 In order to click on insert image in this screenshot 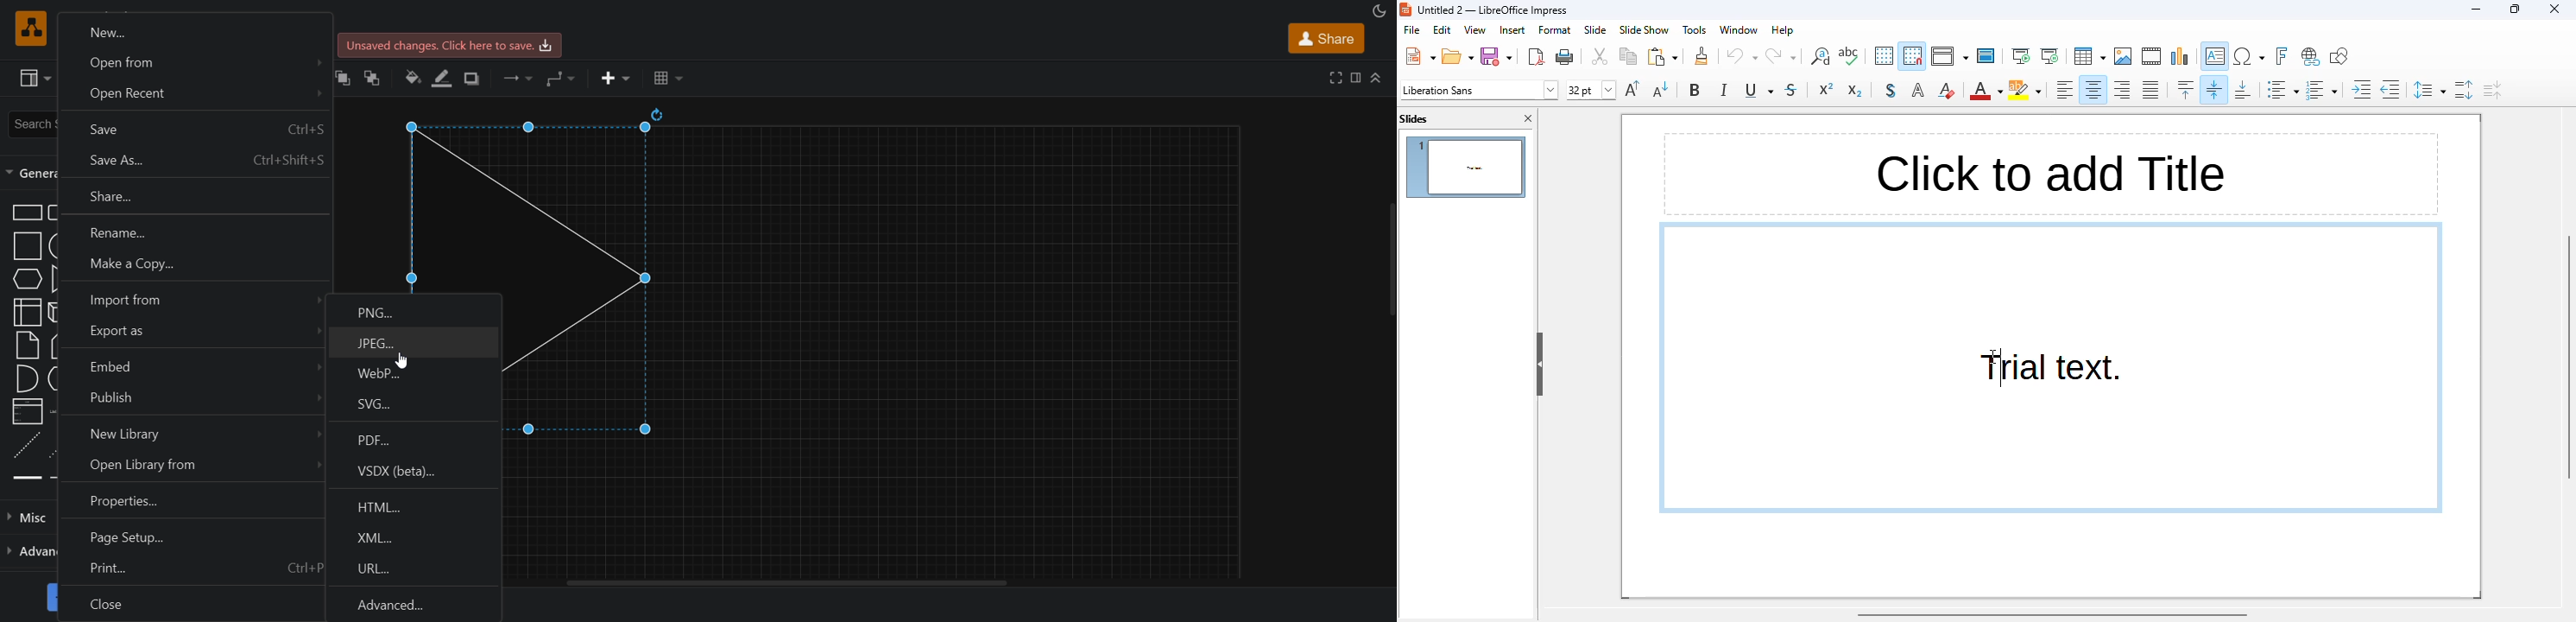, I will do `click(2124, 56)`.